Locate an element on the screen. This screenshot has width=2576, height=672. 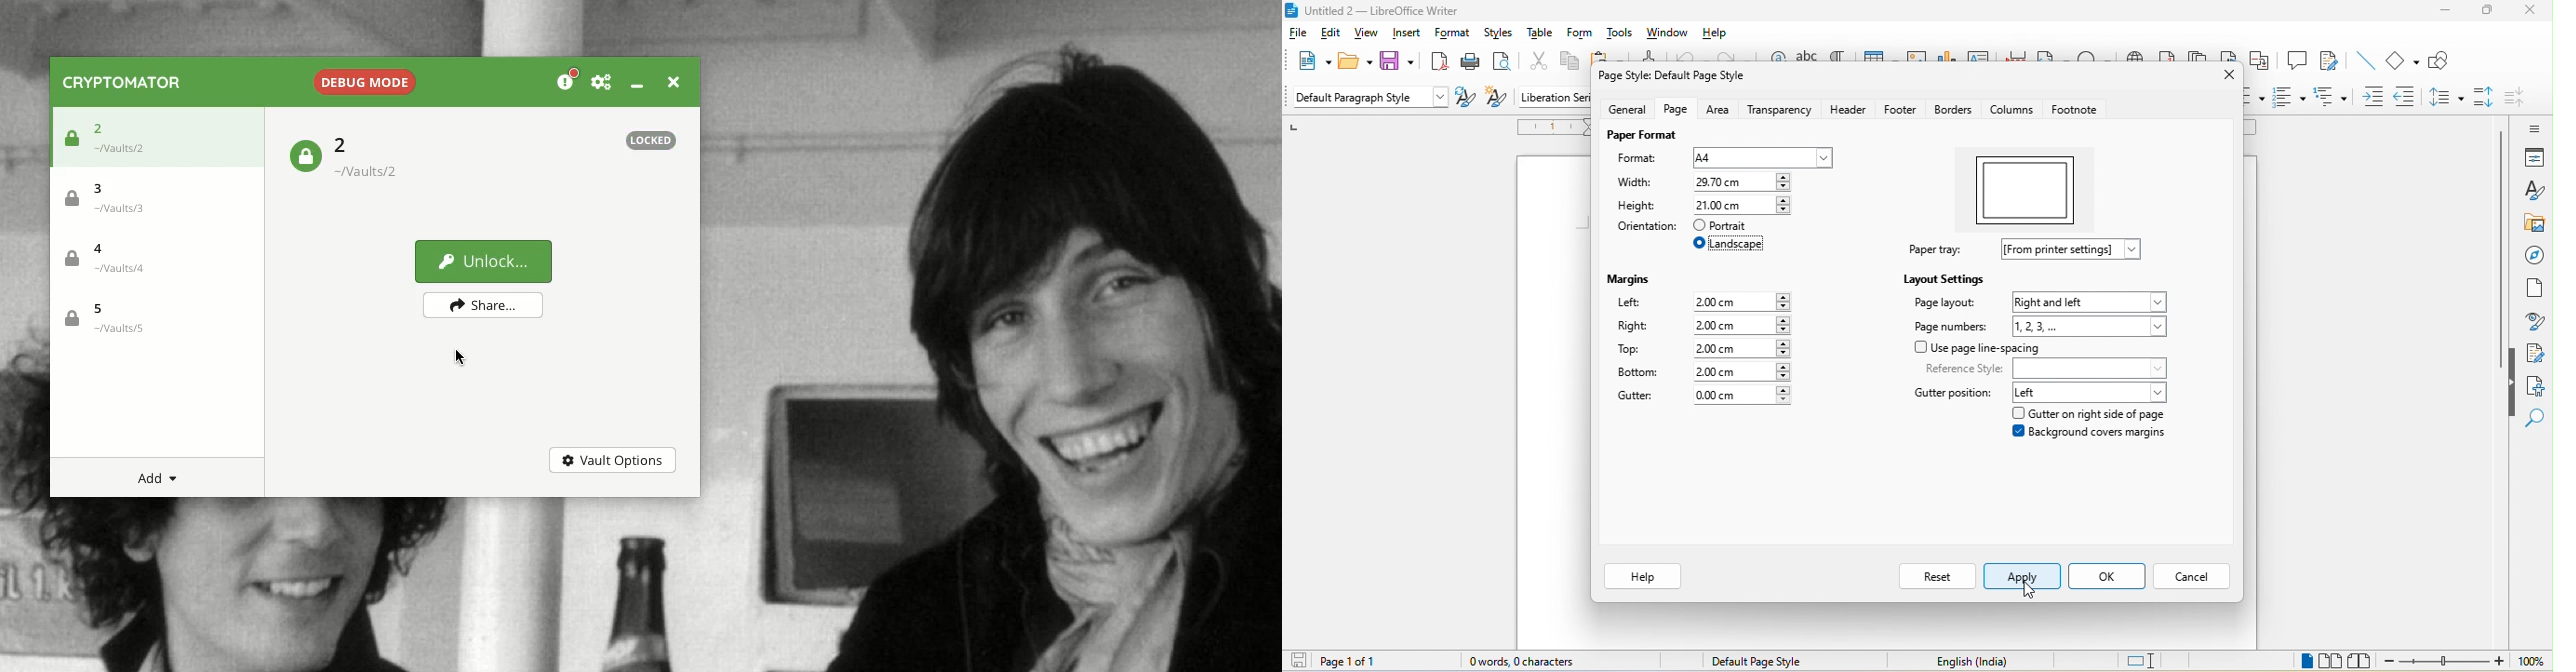
layout settings is located at coordinates (1945, 277).